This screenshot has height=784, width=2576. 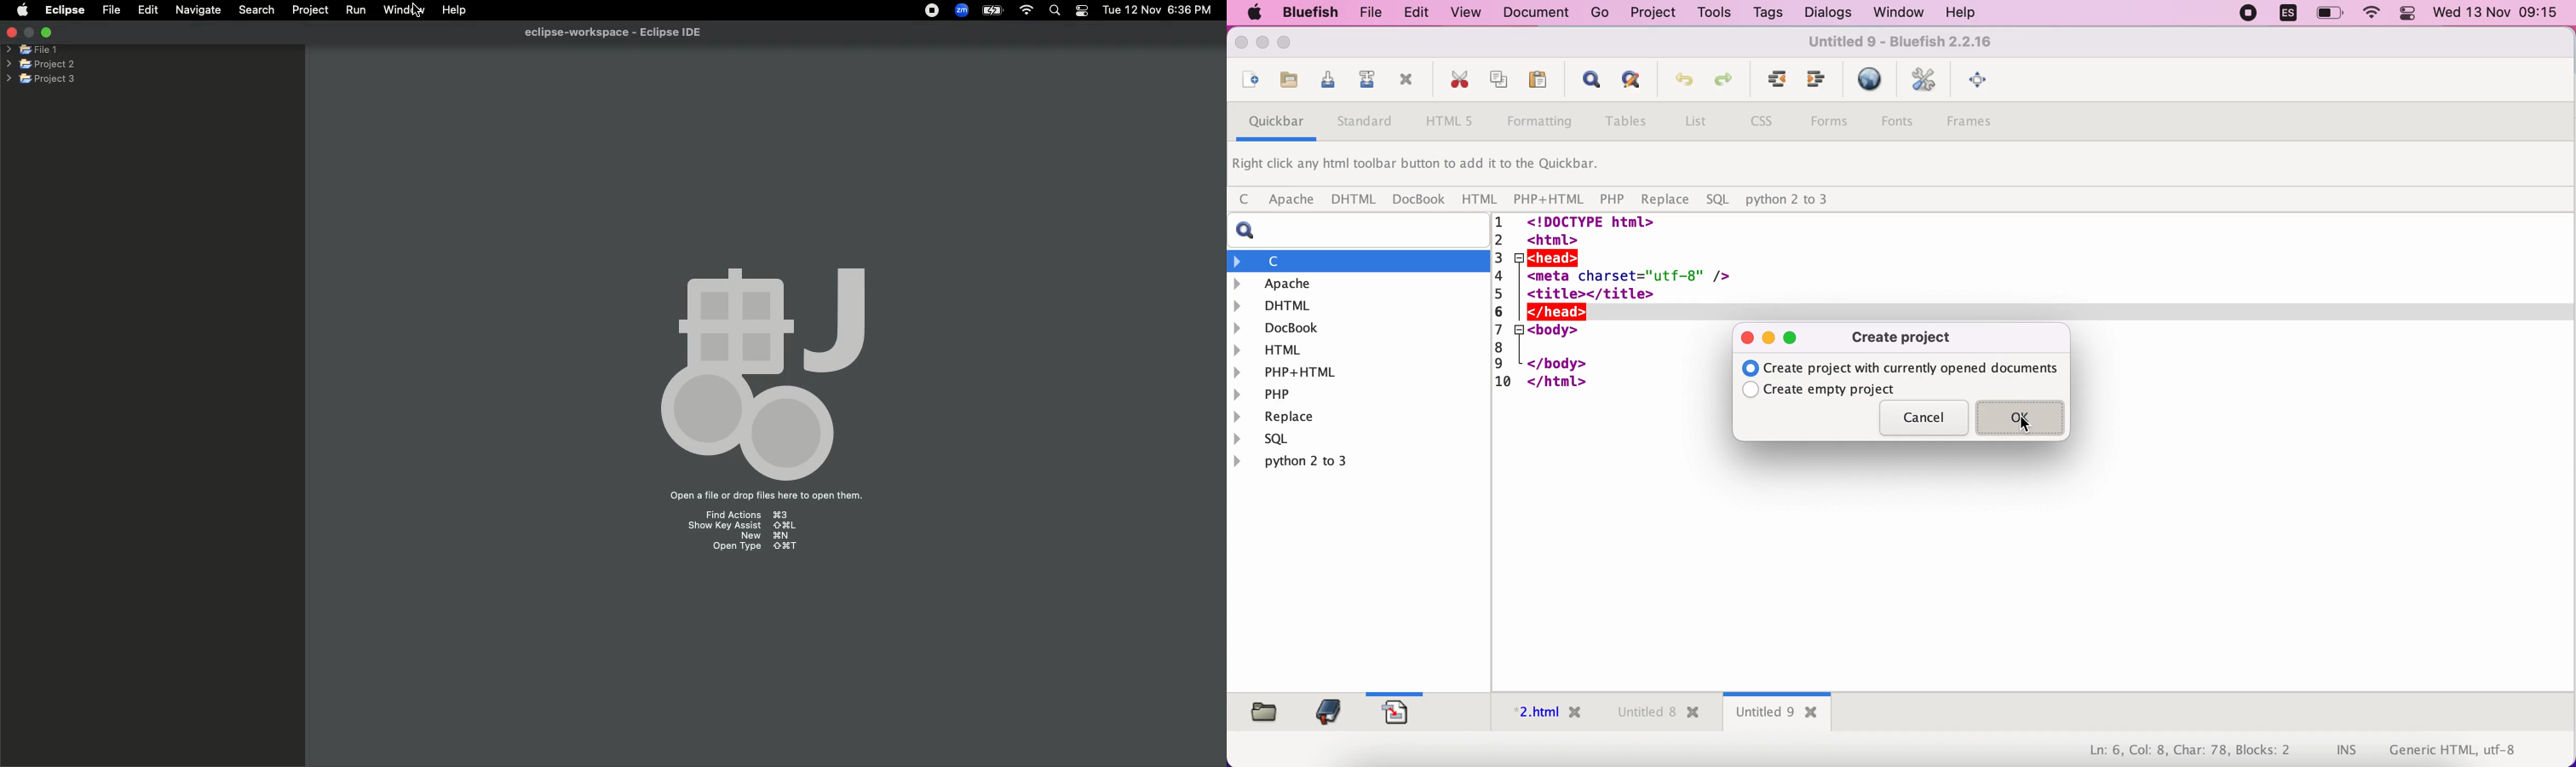 I want to click on replace, so click(x=1664, y=200).